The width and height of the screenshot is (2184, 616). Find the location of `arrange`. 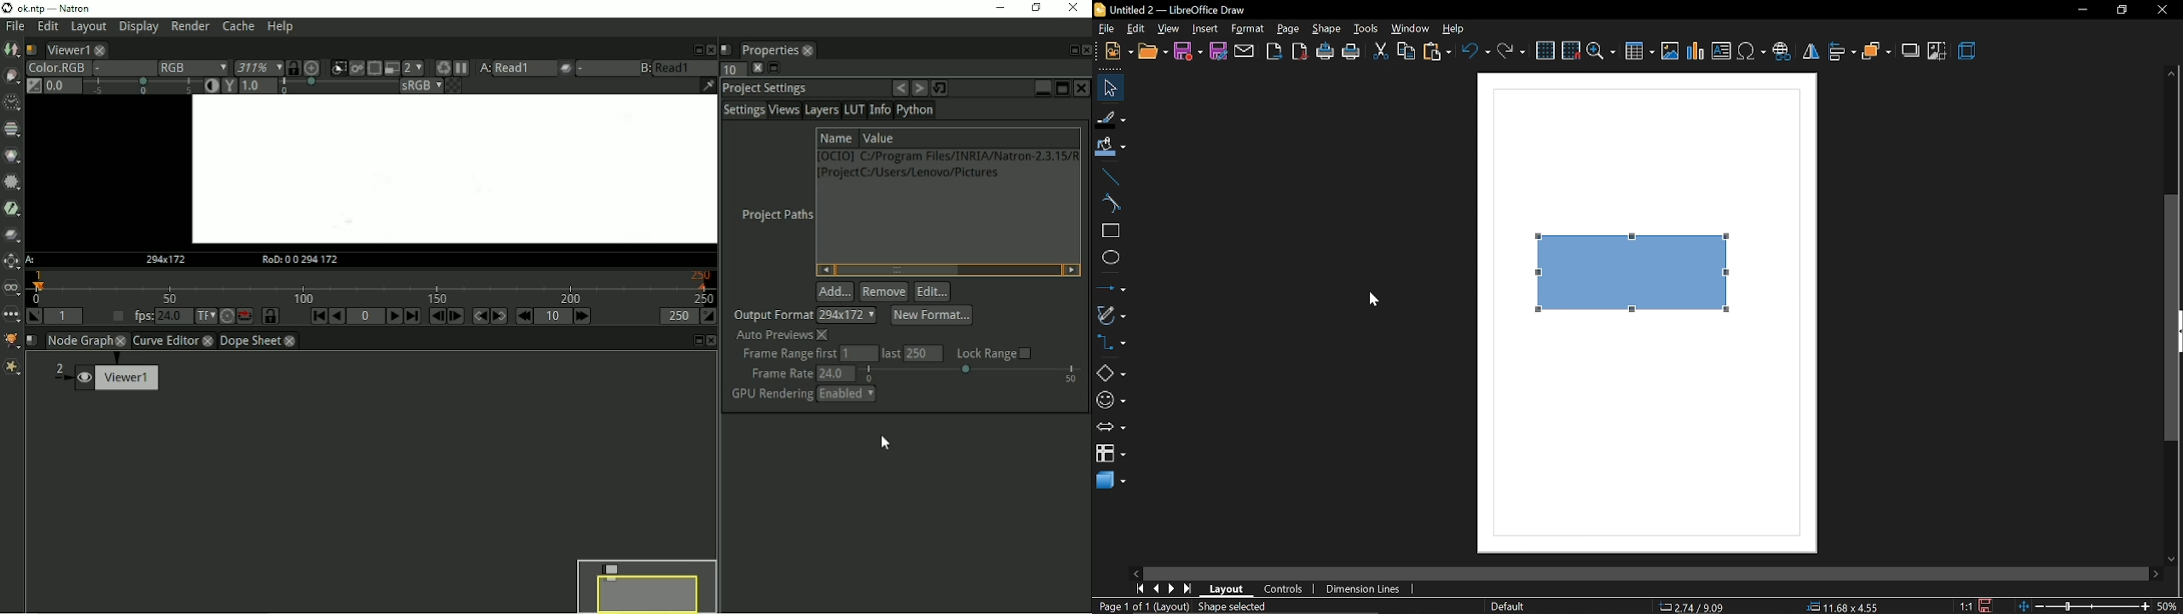

arrange is located at coordinates (1877, 51).